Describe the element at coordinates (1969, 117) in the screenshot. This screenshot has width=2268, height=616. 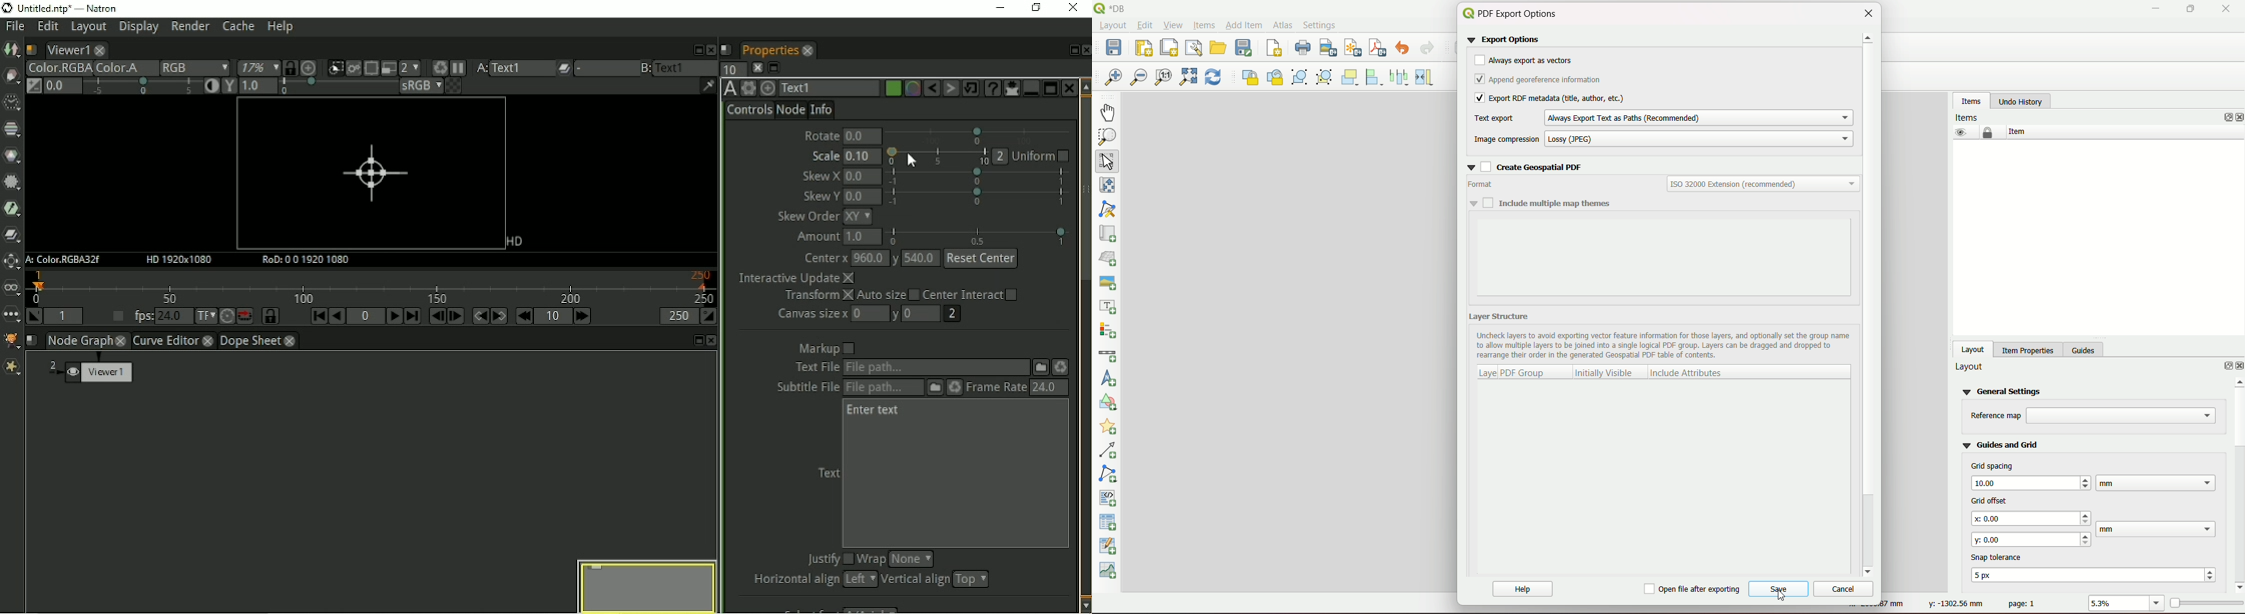
I see `text` at that location.